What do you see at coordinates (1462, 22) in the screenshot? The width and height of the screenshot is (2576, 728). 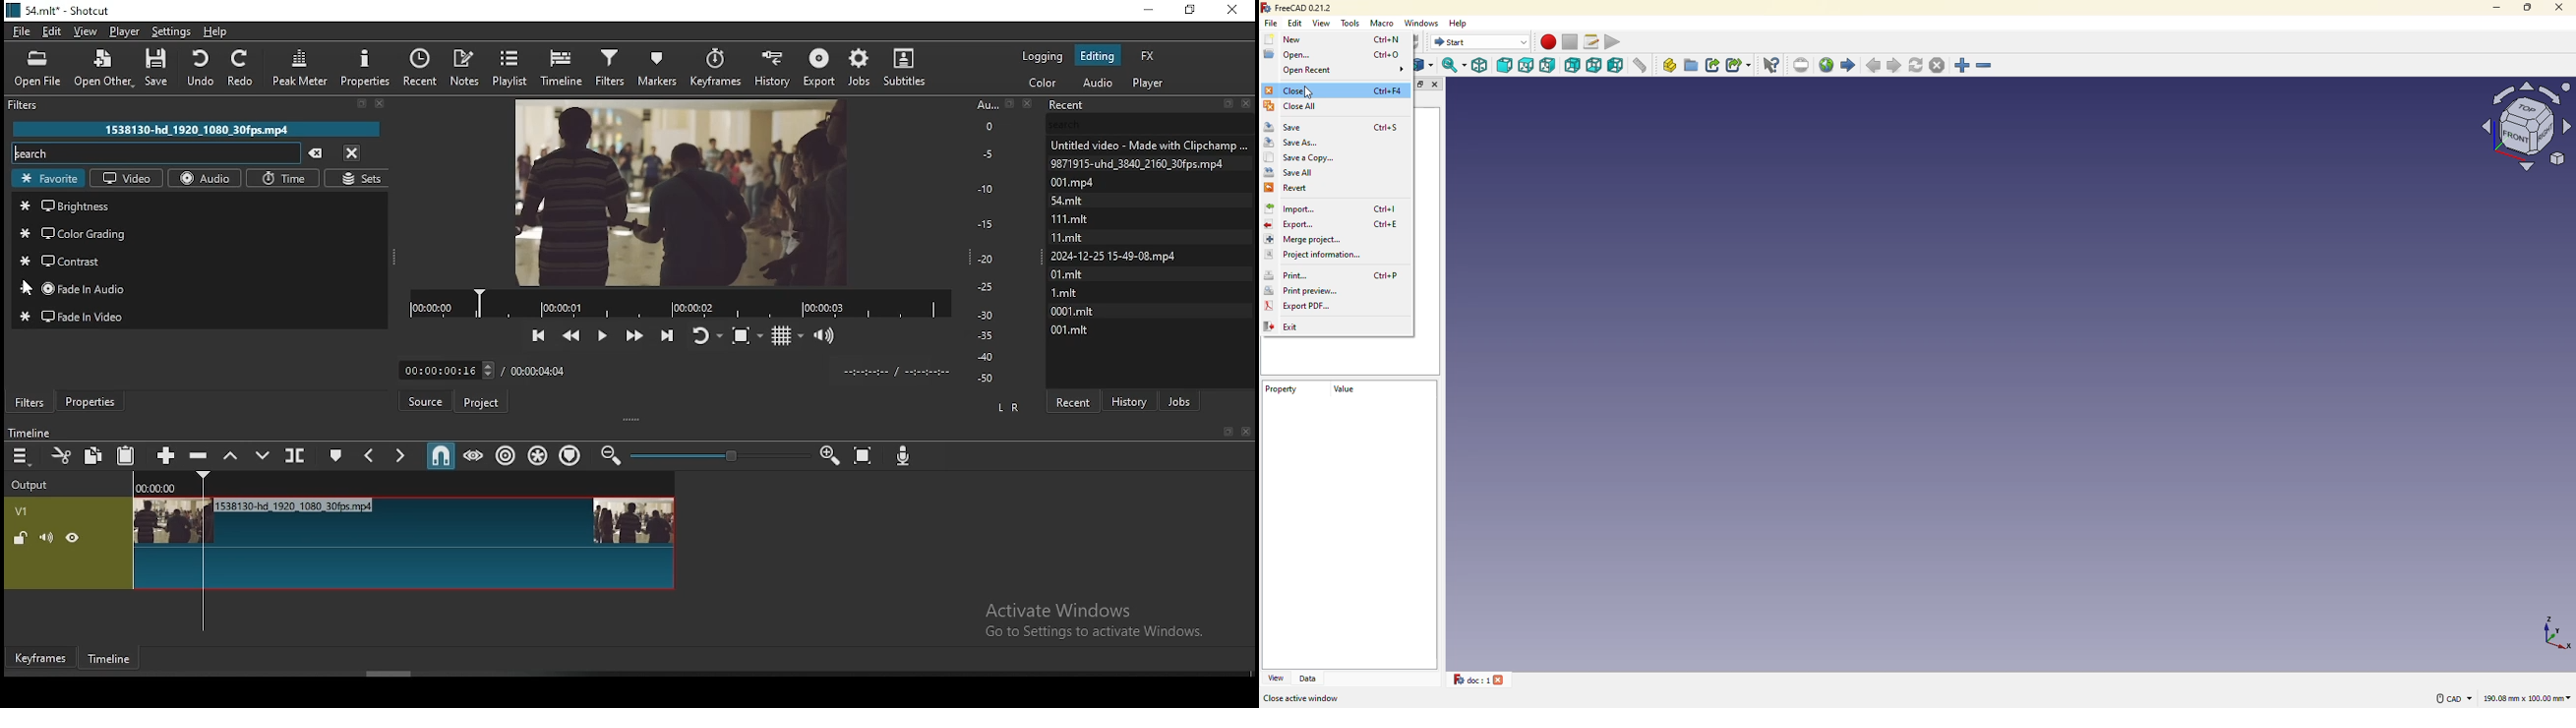 I see `help` at bounding box center [1462, 22].